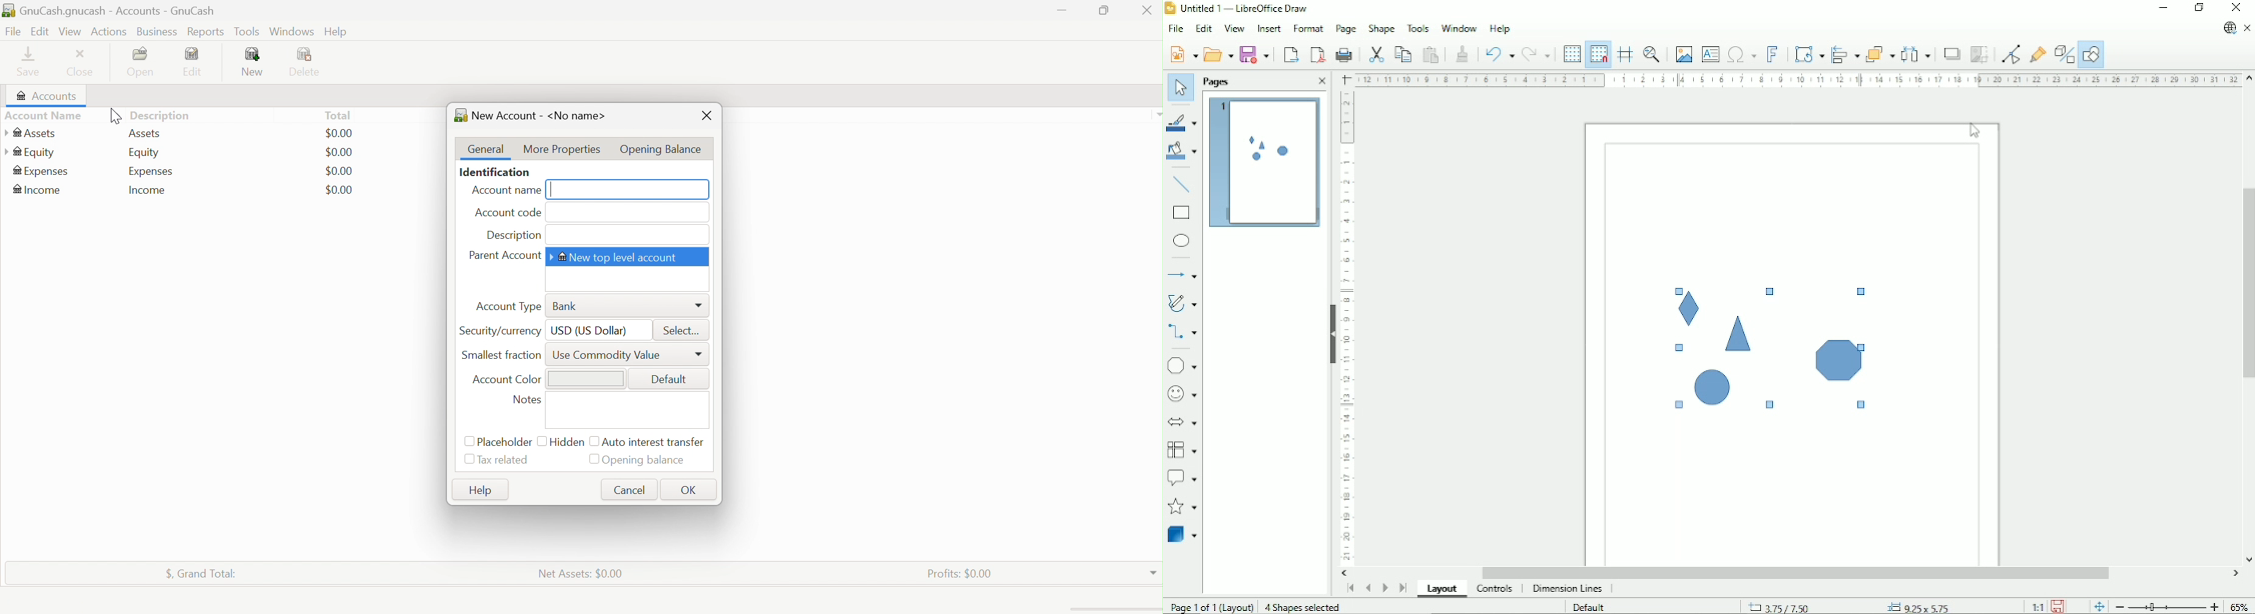 This screenshot has width=2268, height=616. I want to click on Actions, so click(111, 30).